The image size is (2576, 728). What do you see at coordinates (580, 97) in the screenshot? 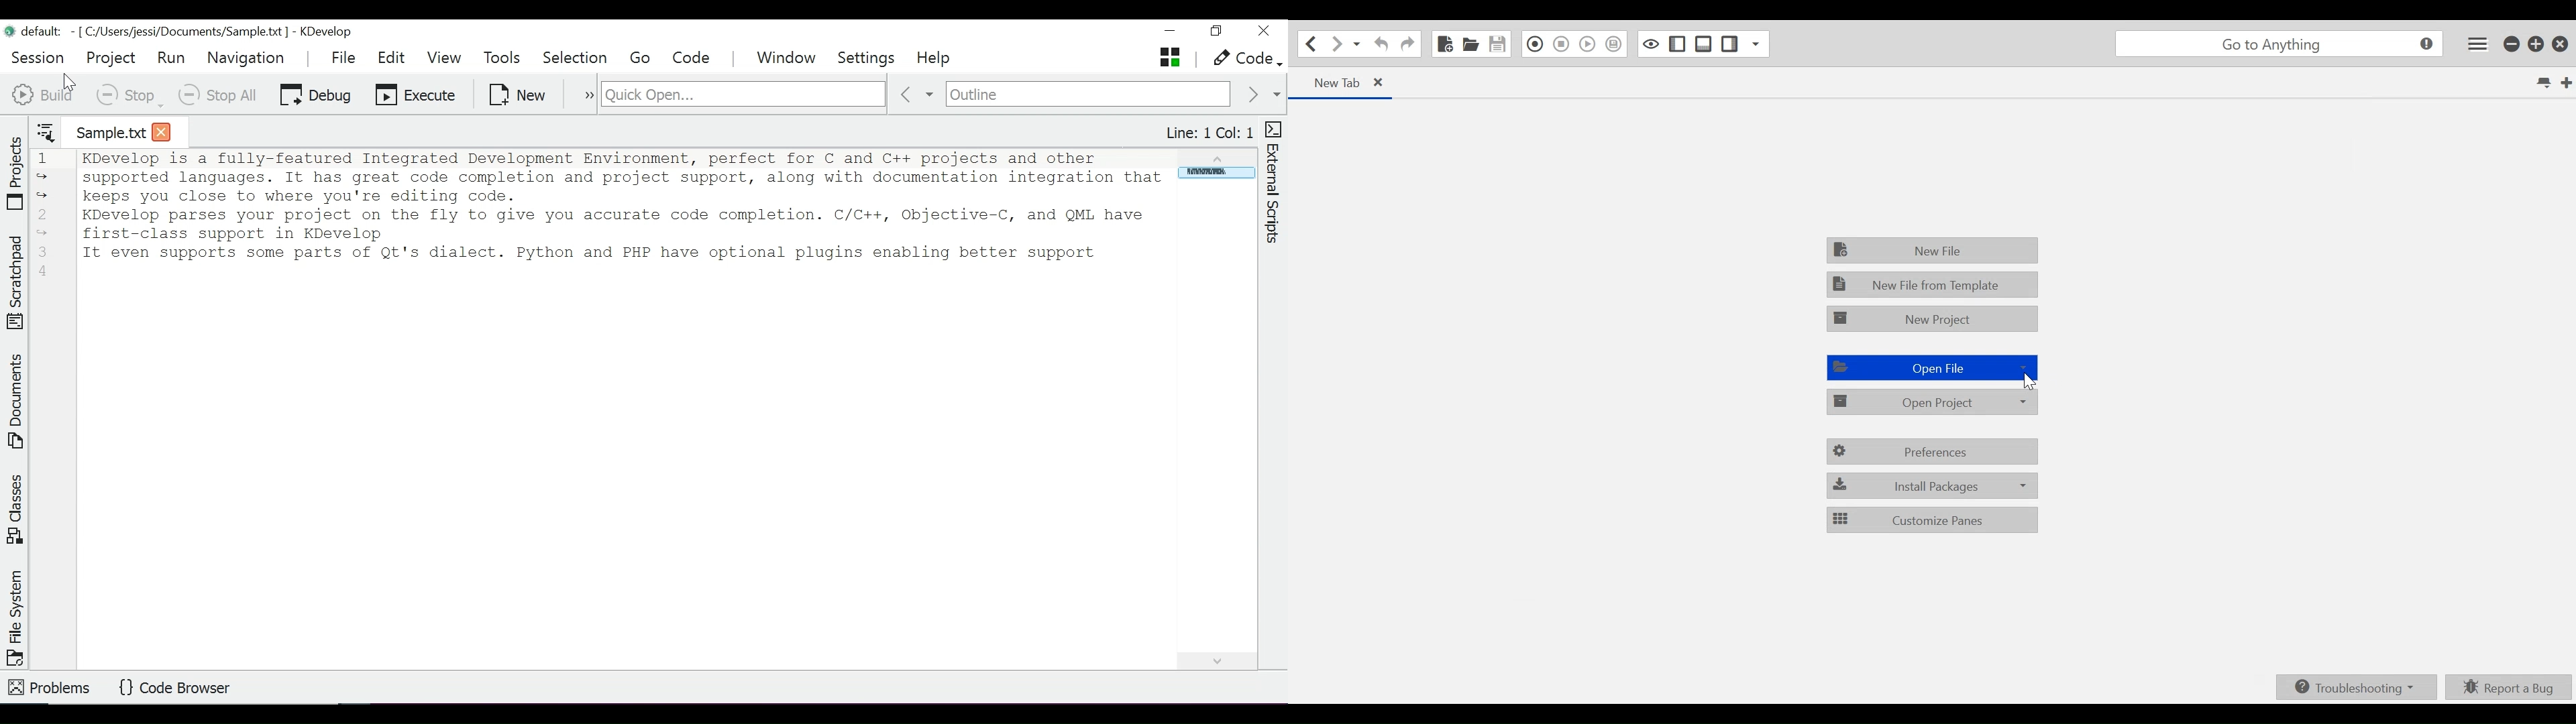
I see `more options` at bounding box center [580, 97].